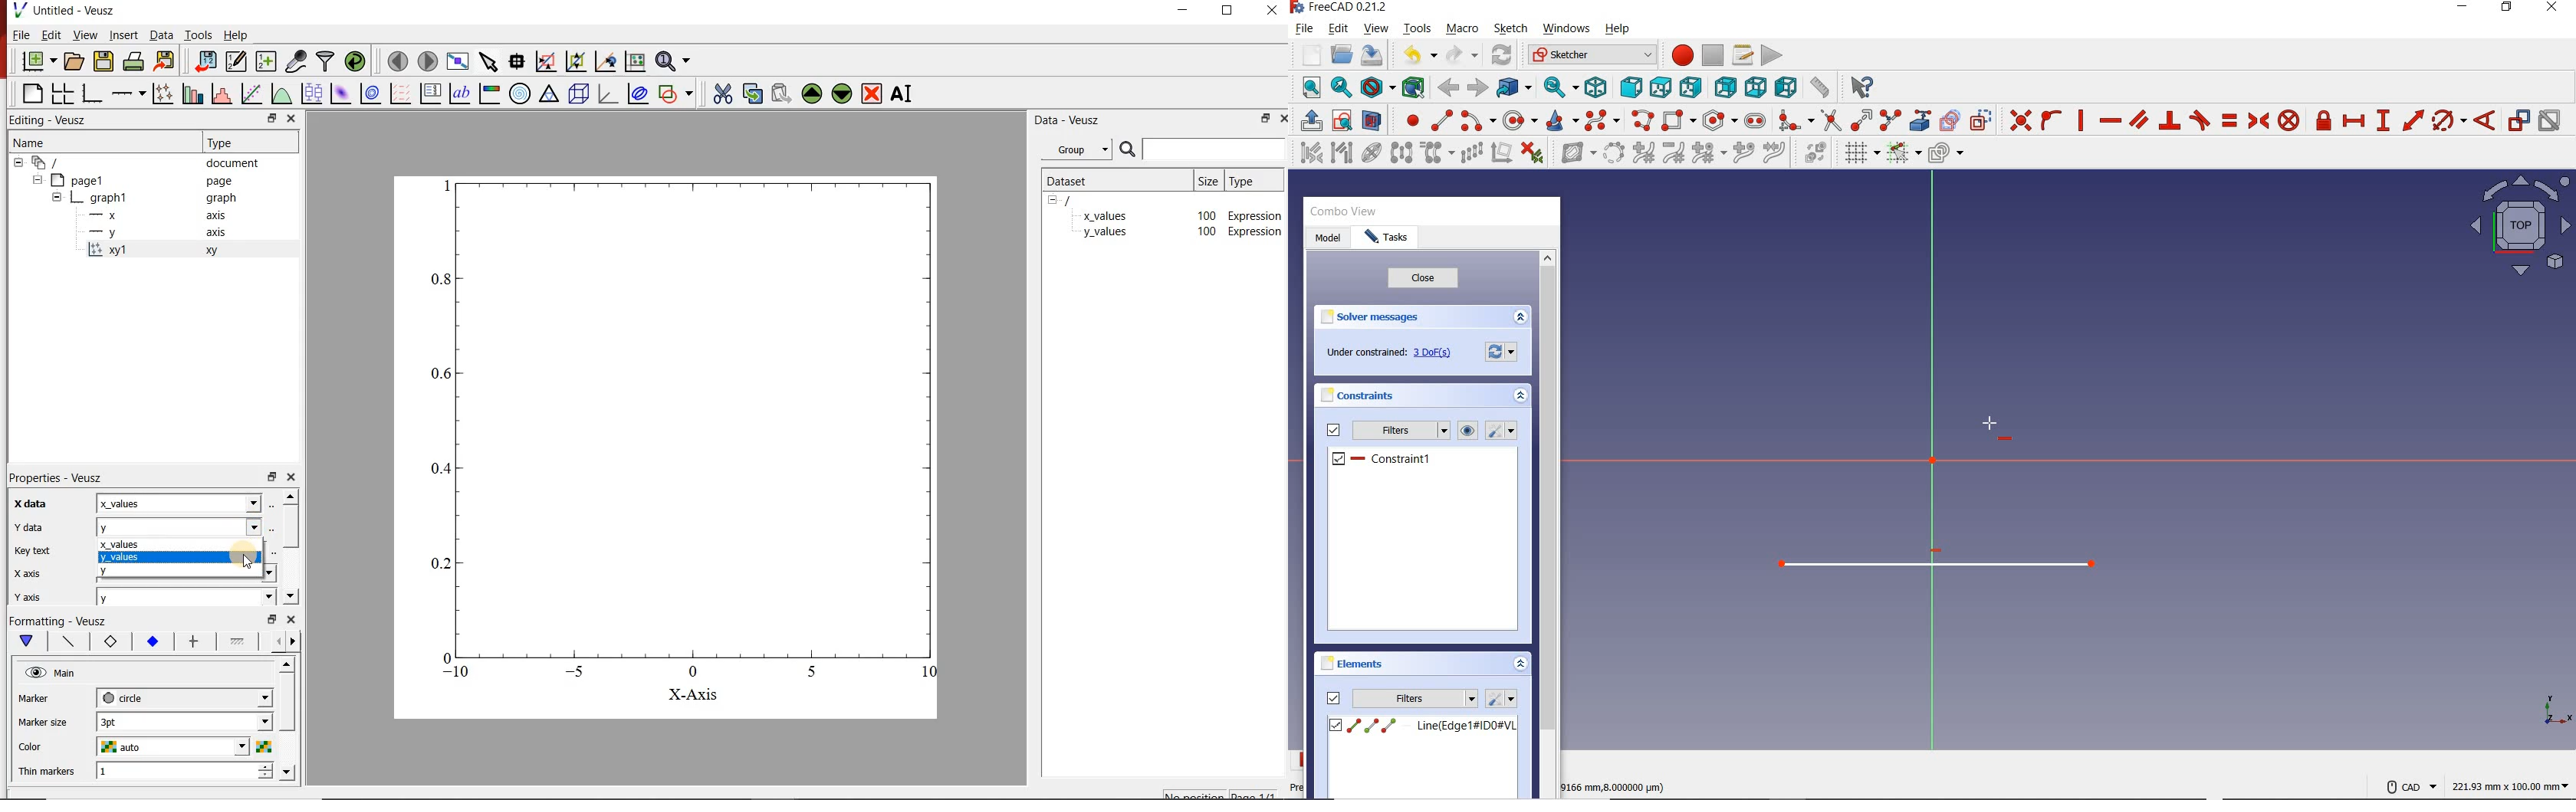 The image size is (2576, 812). What do you see at coordinates (179, 503) in the screenshot?
I see `x_values` at bounding box center [179, 503].